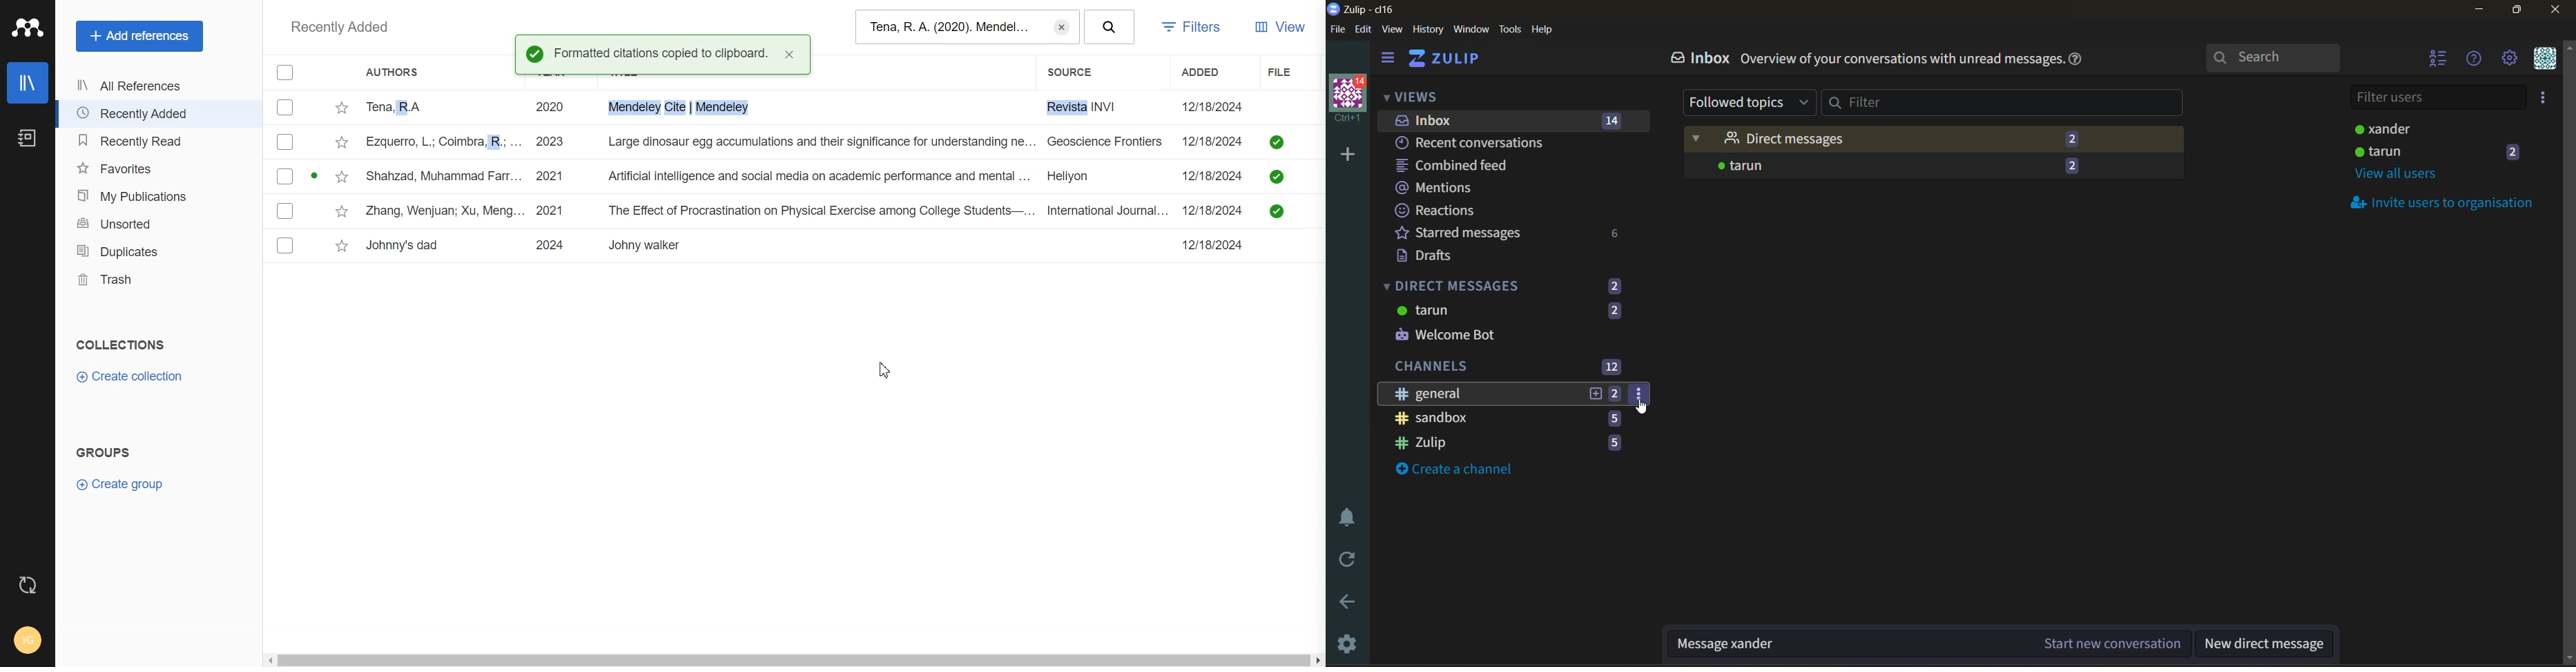 This screenshot has width=2576, height=672. Describe the element at coordinates (1281, 28) in the screenshot. I see `View` at that location.